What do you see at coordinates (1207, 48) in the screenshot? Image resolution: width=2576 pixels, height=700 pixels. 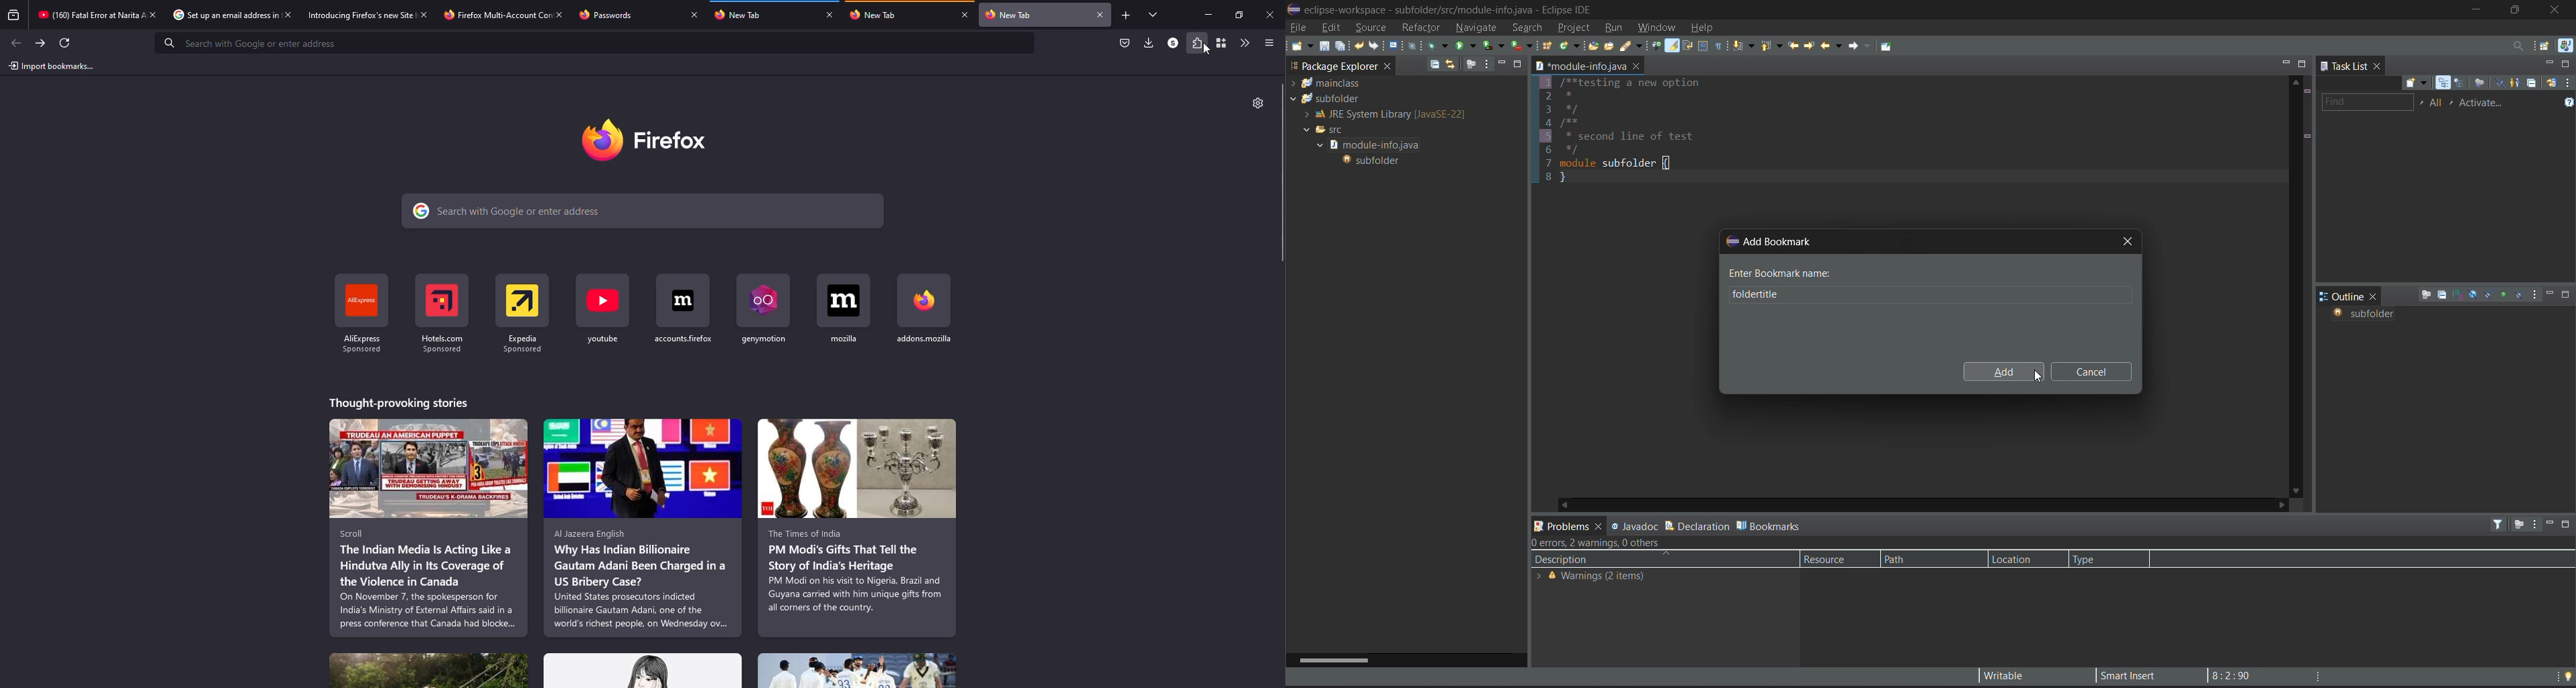 I see `Cursor` at bounding box center [1207, 48].